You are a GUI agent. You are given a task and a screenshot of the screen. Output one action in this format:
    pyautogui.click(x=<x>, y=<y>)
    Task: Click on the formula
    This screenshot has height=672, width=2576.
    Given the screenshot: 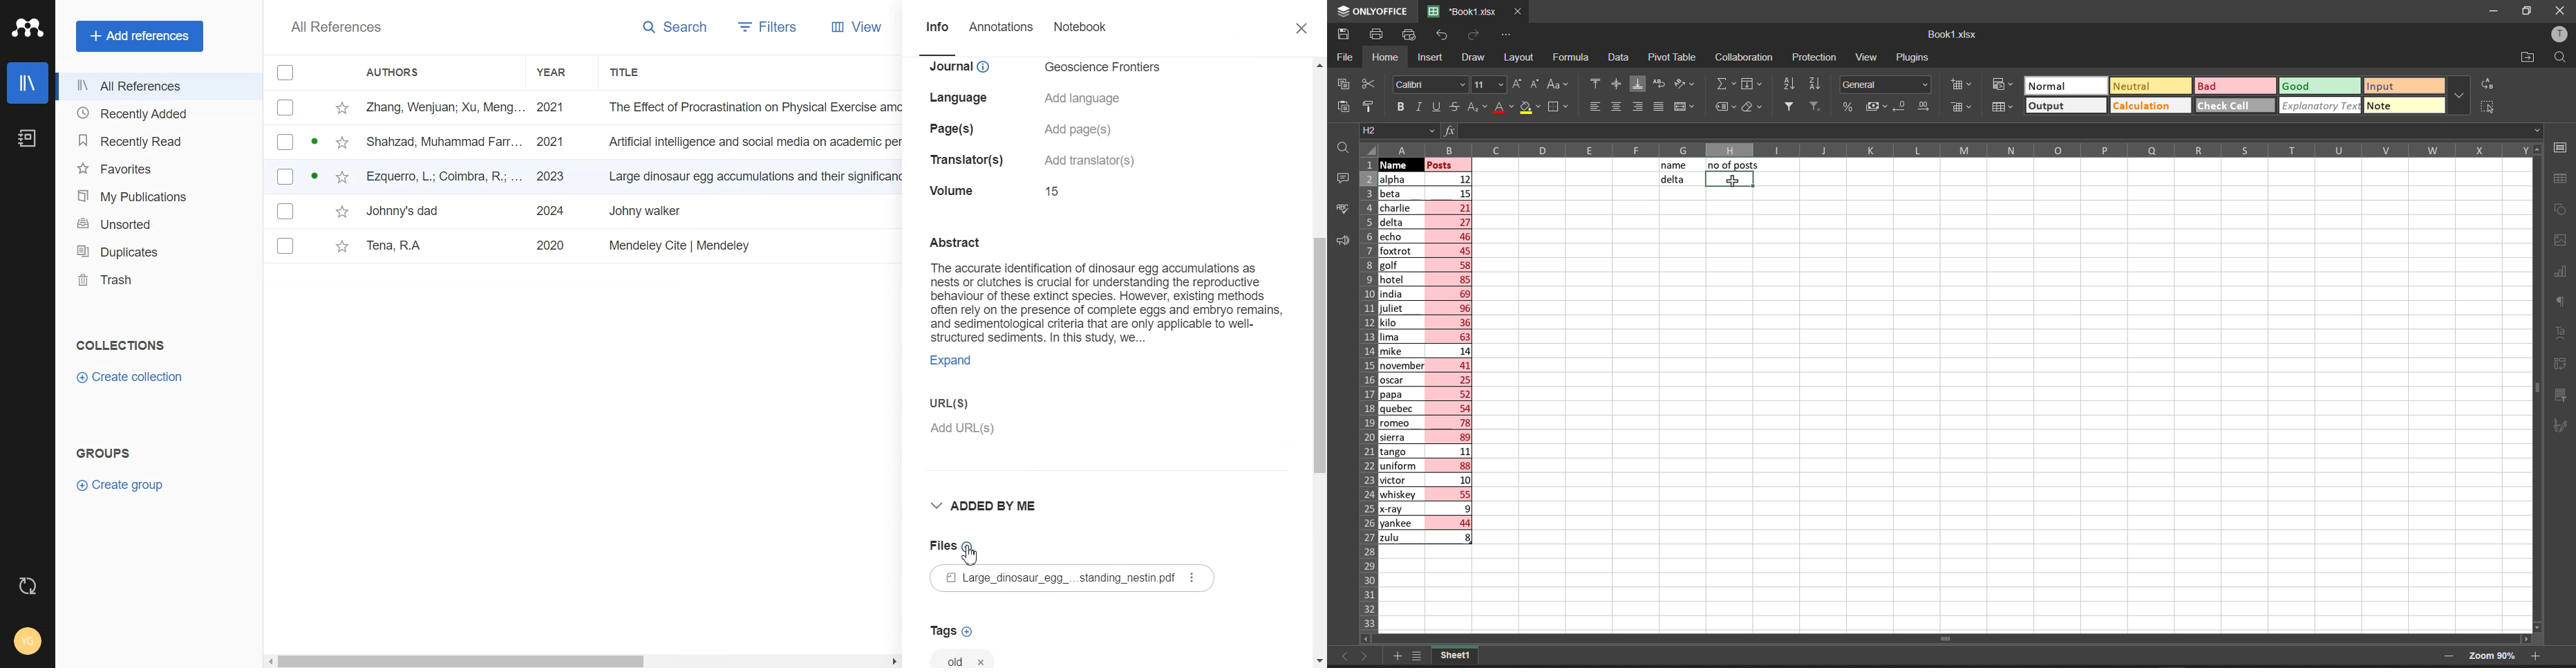 What is the action you would take?
    pyautogui.click(x=1574, y=58)
    